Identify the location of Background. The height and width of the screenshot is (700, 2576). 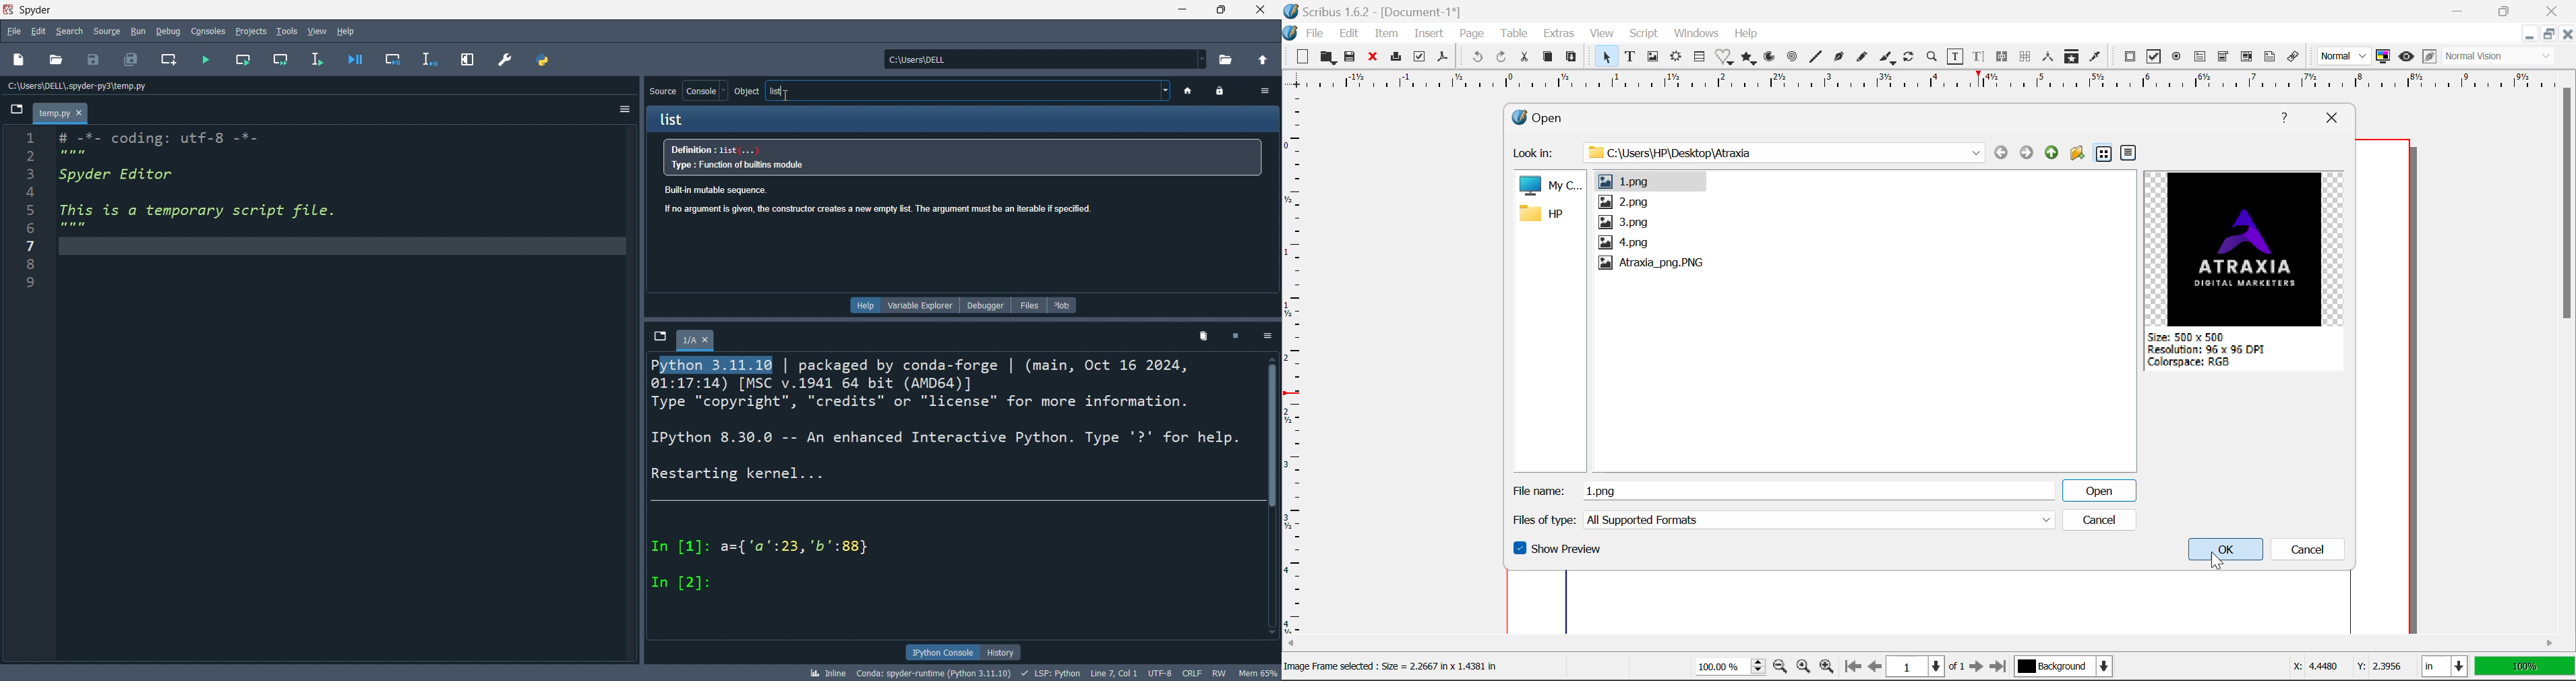
(2066, 668).